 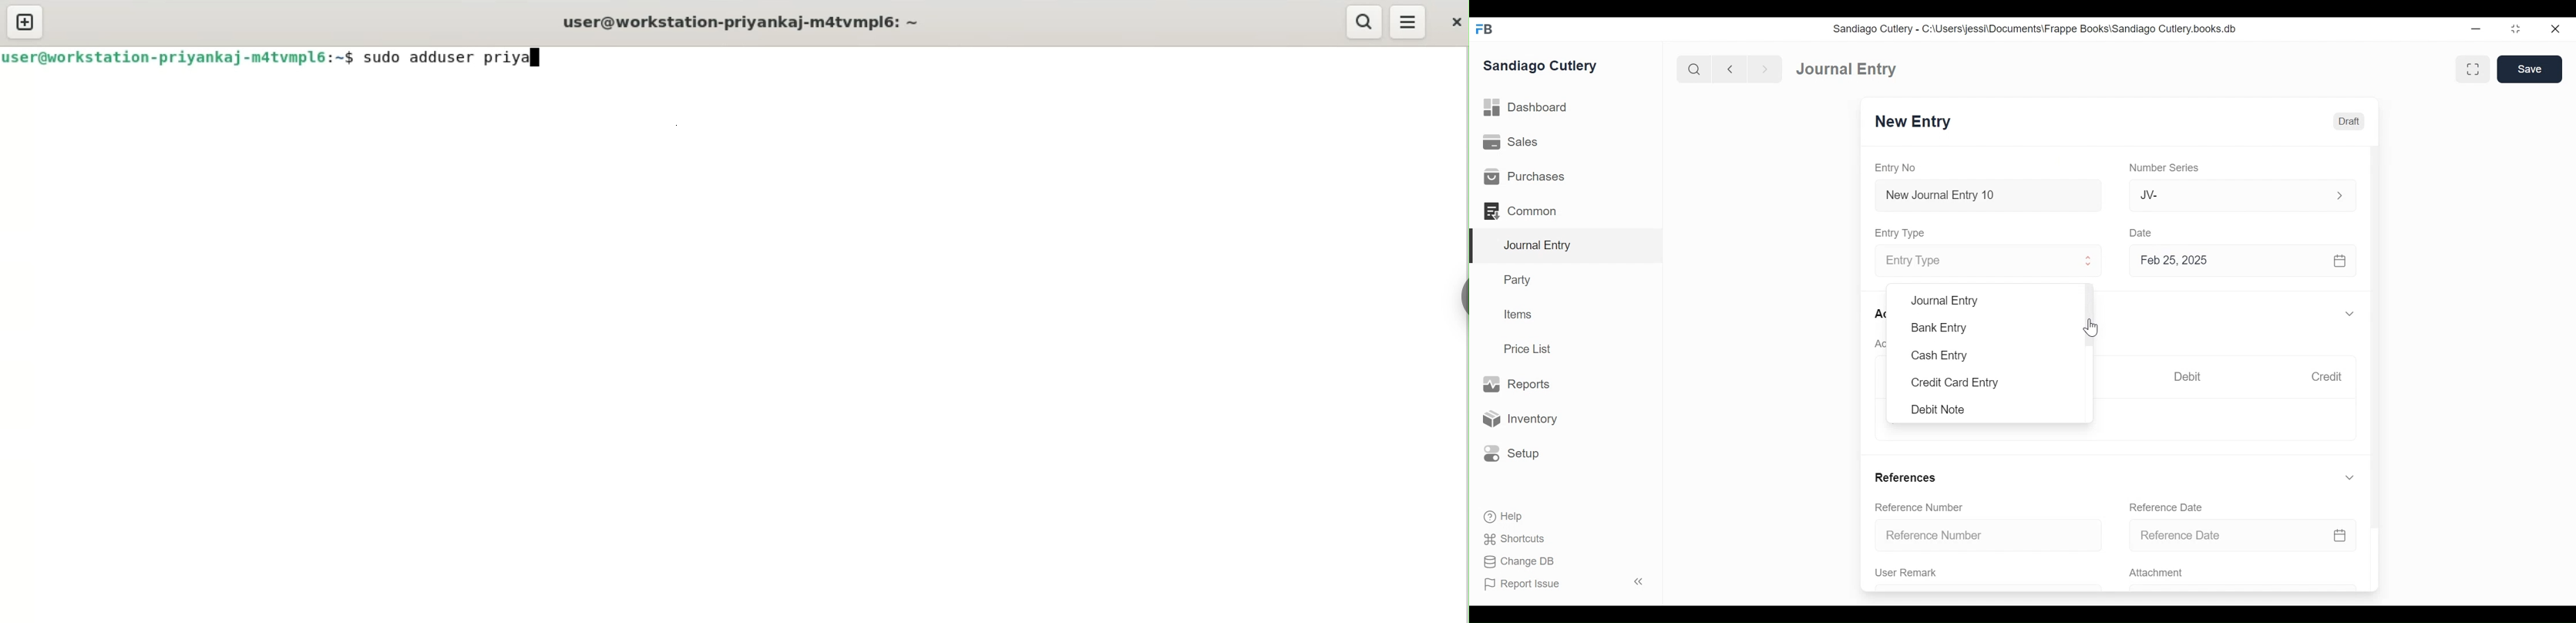 I want to click on JV-, so click(x=2228, y=195).